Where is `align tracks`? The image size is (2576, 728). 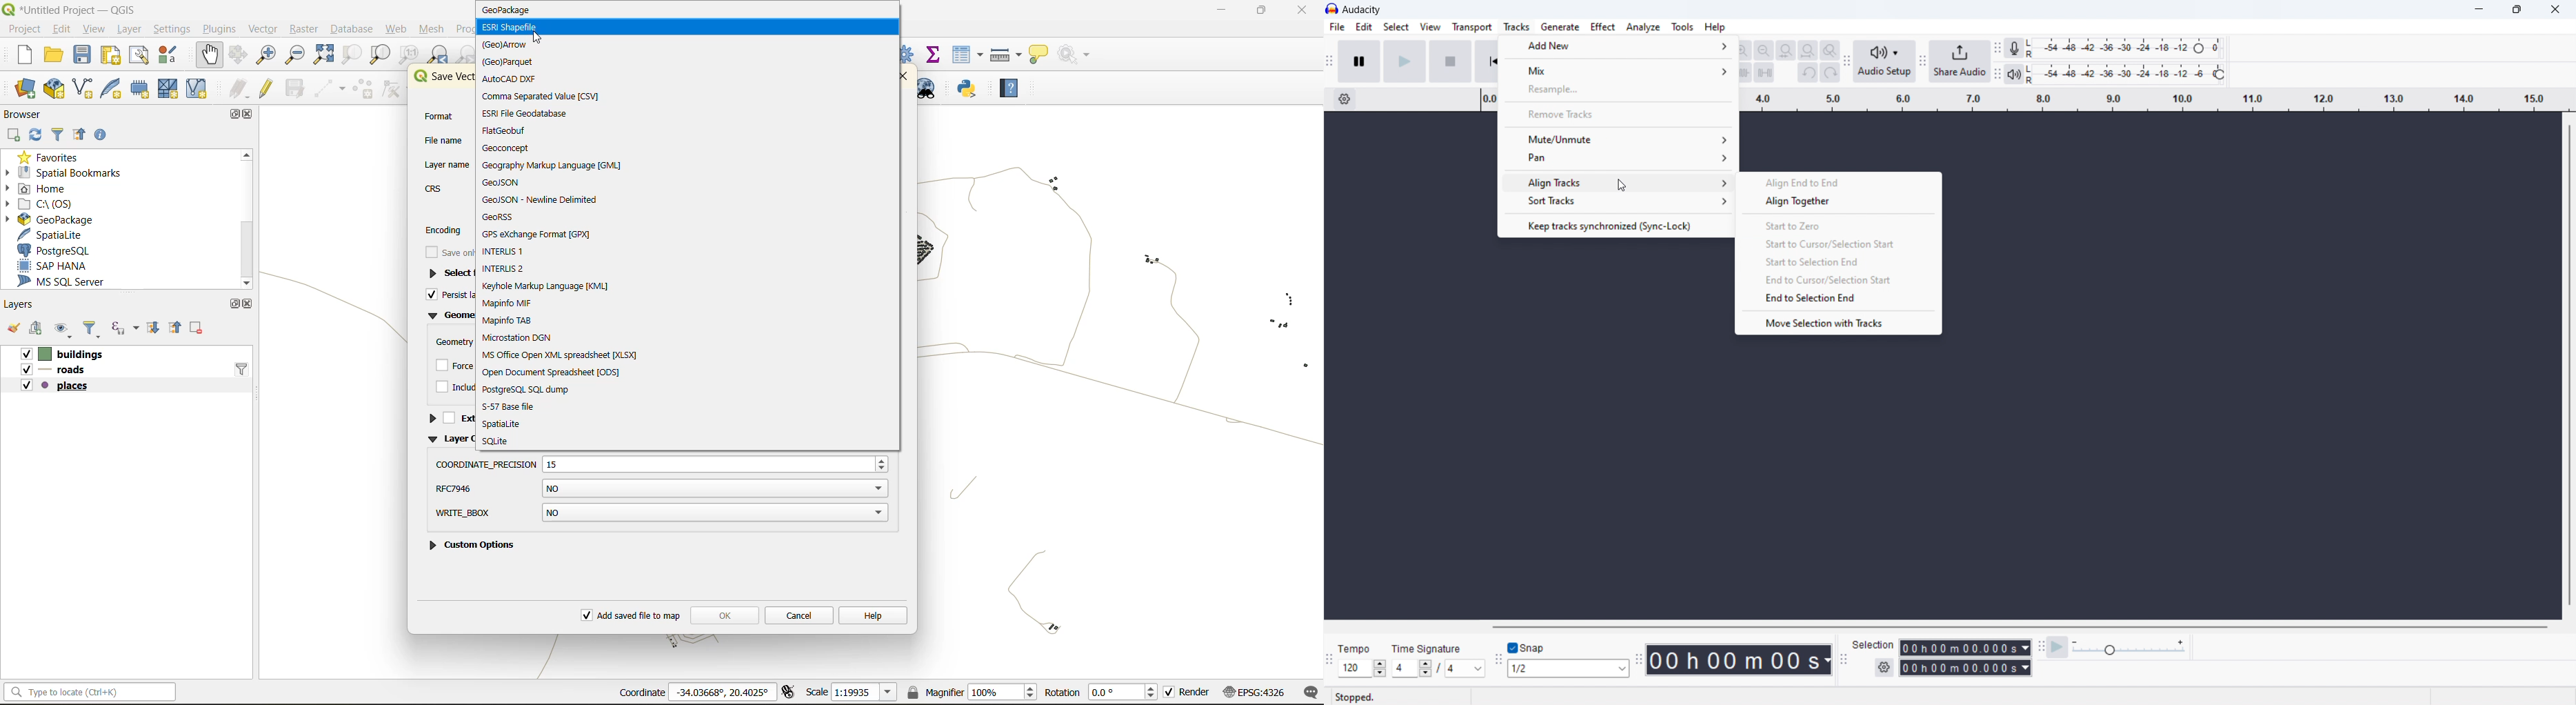
align tracks is located at coordinates (1617, 181).